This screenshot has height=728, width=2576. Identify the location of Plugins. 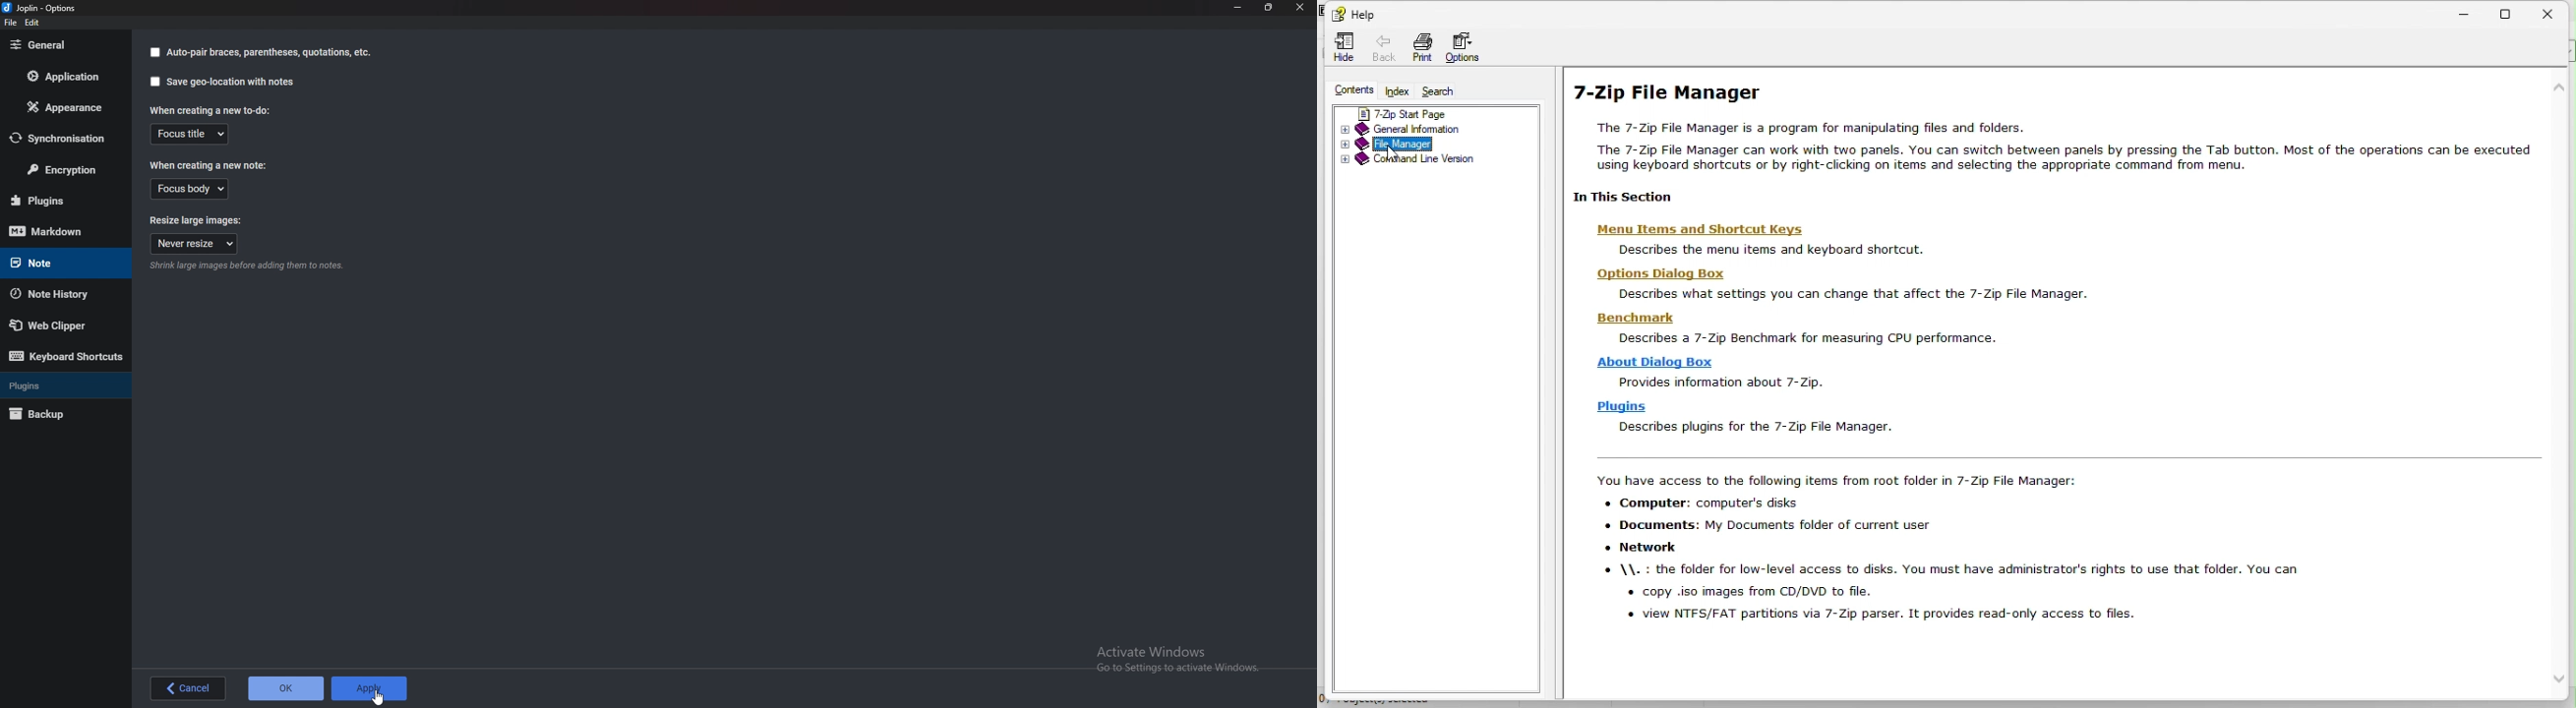
(58, 200).